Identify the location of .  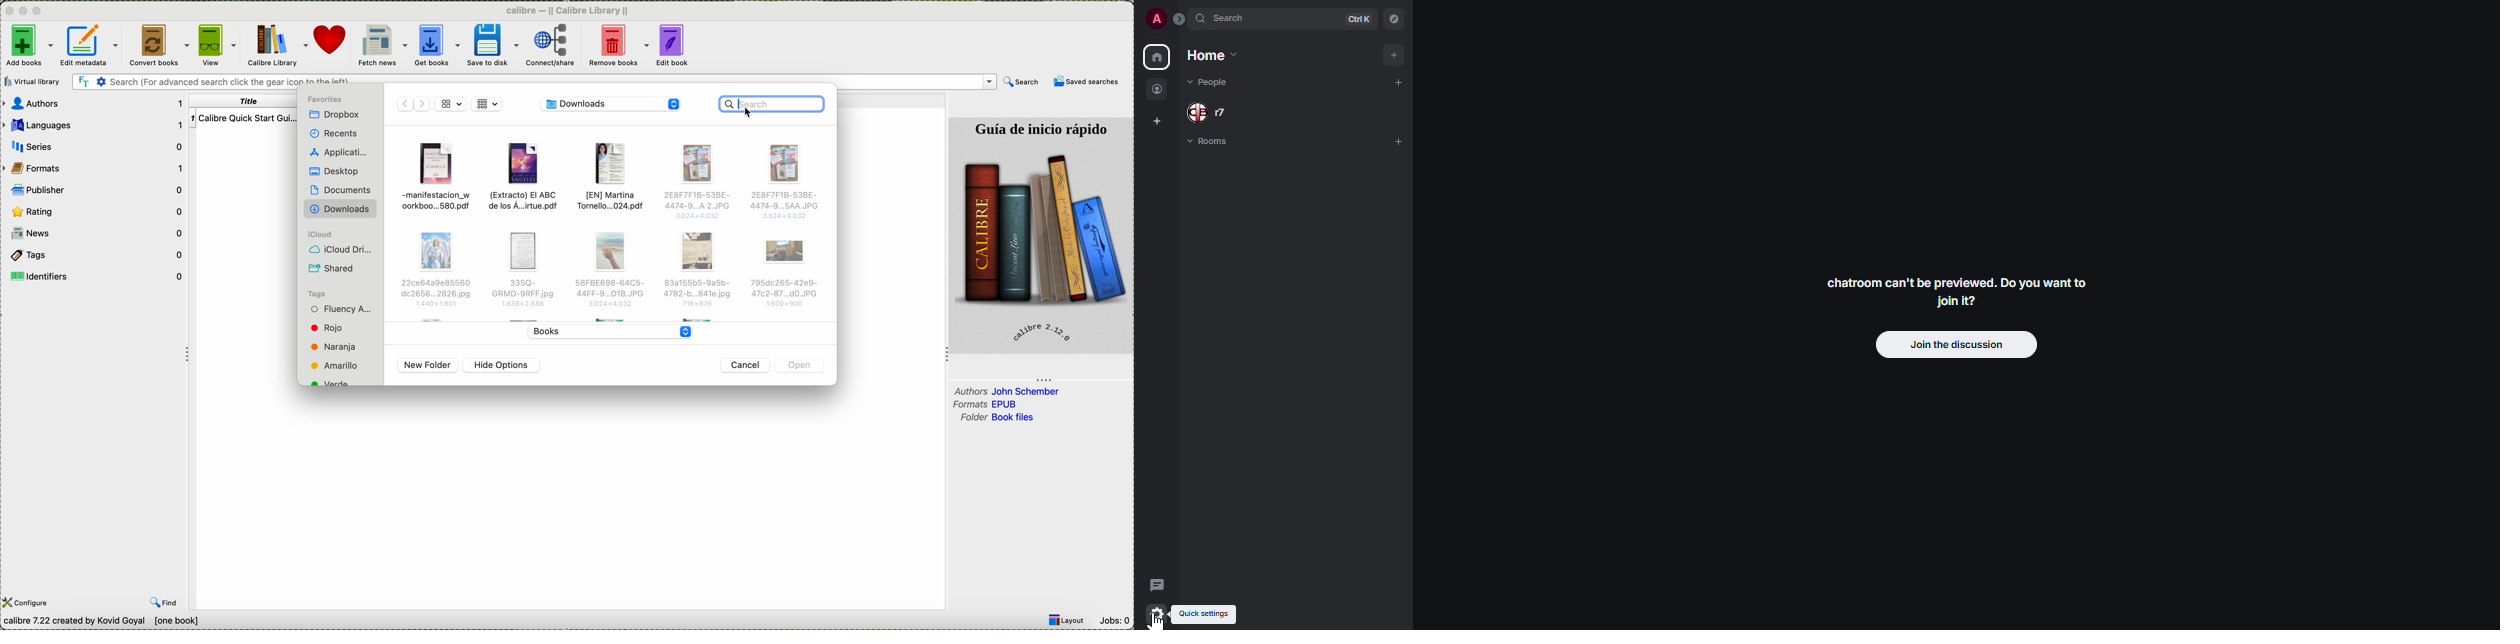
(525, 269).